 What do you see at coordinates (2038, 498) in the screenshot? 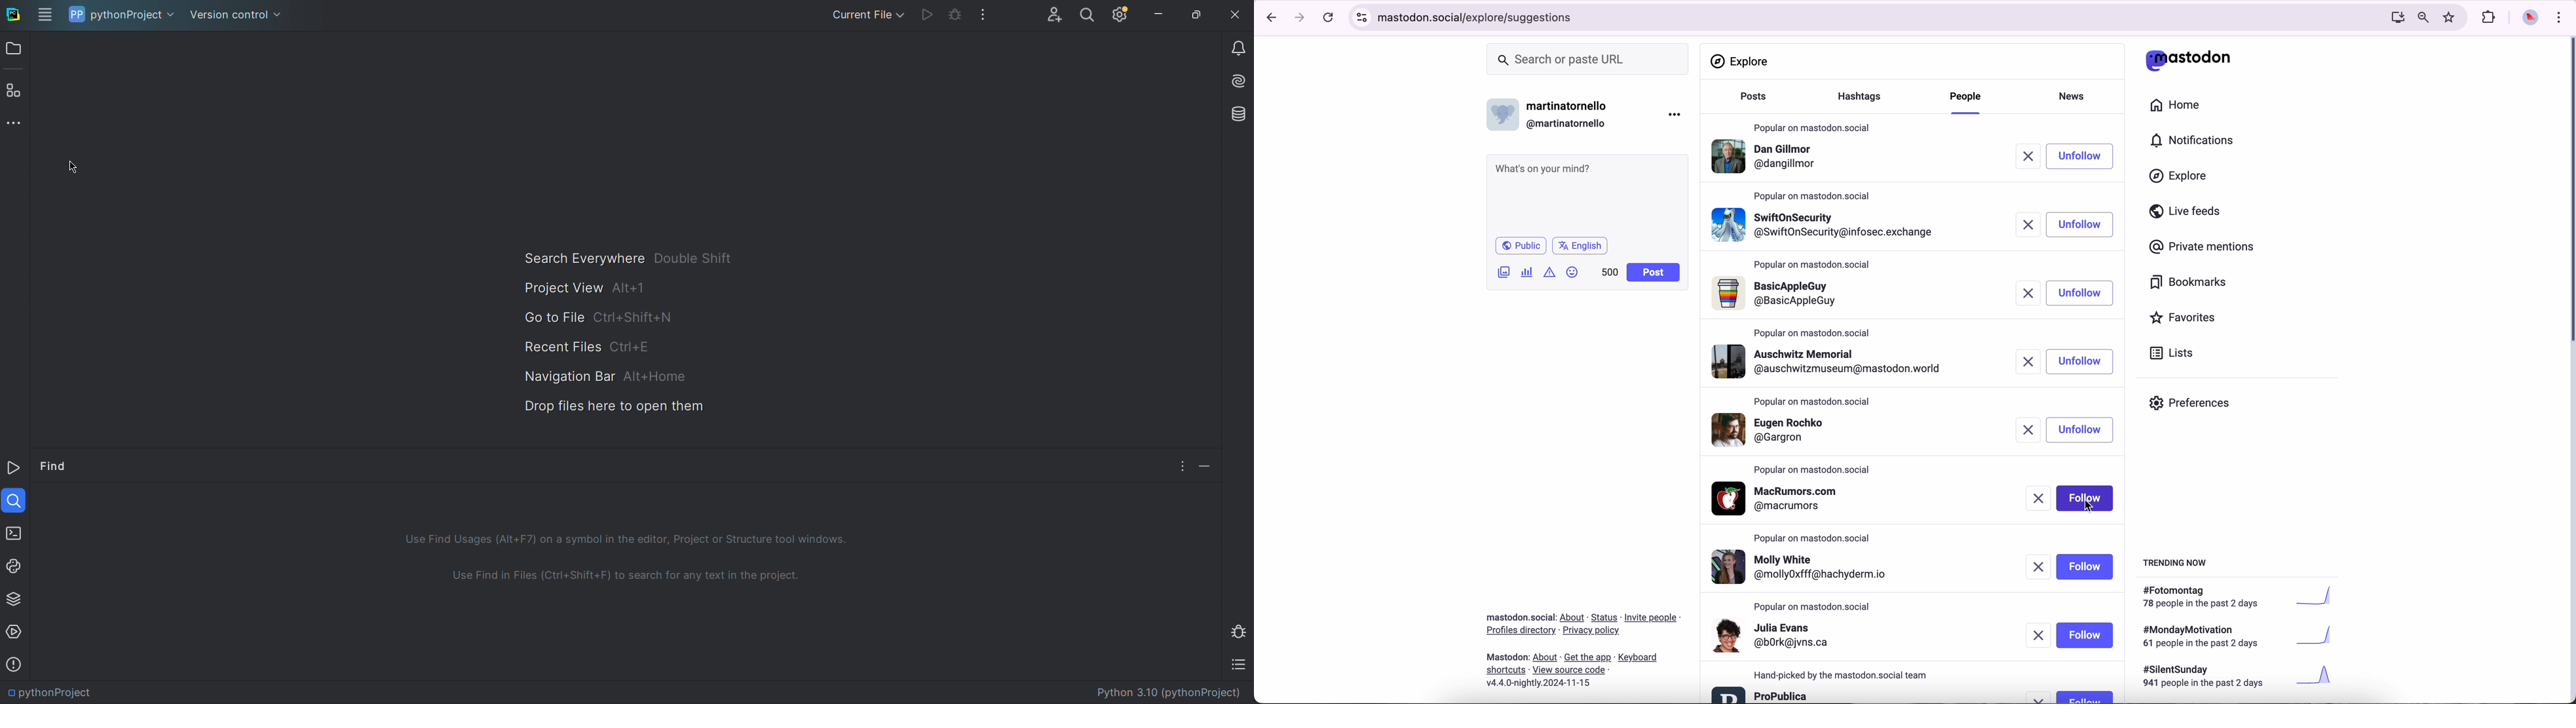
I see `remove` at bounding box center [2038, 498].